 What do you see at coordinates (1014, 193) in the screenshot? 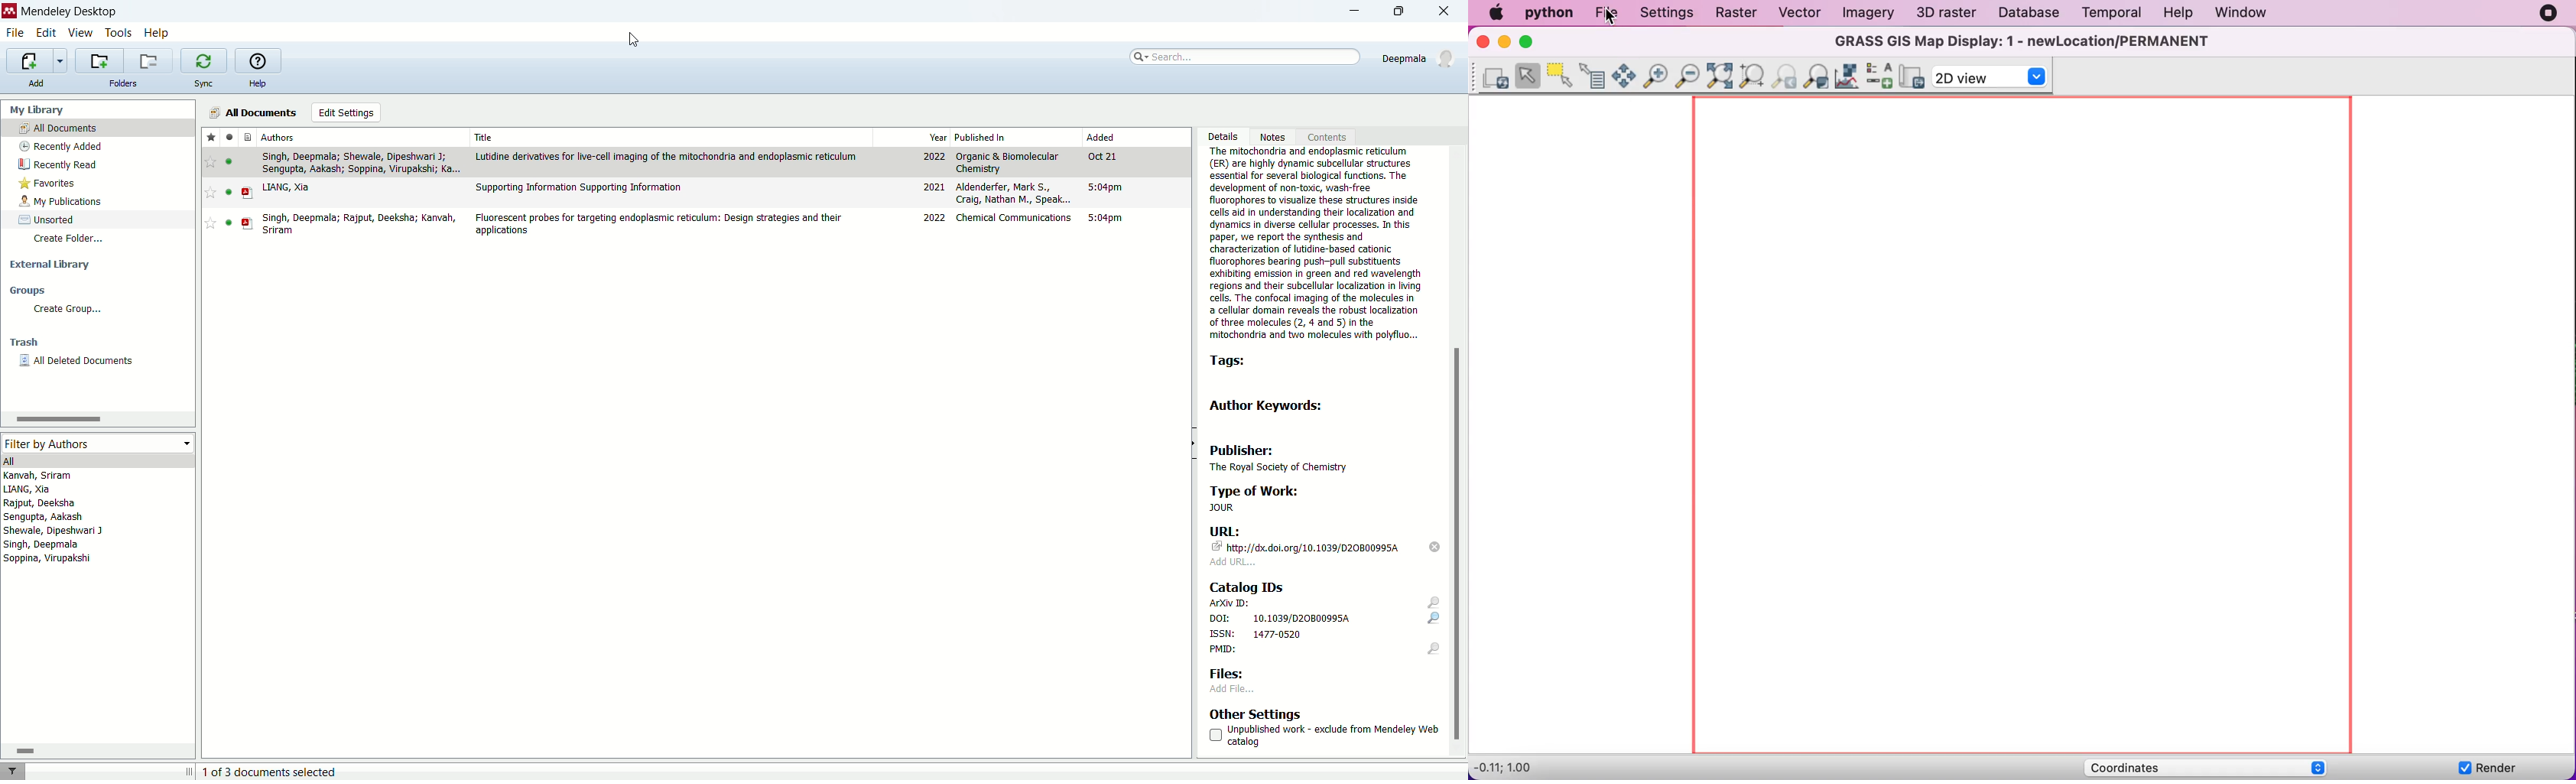
I see `aldenderfer, Mark S., Craig Nathan M., Speak...` at bounding box center [1014, 193].